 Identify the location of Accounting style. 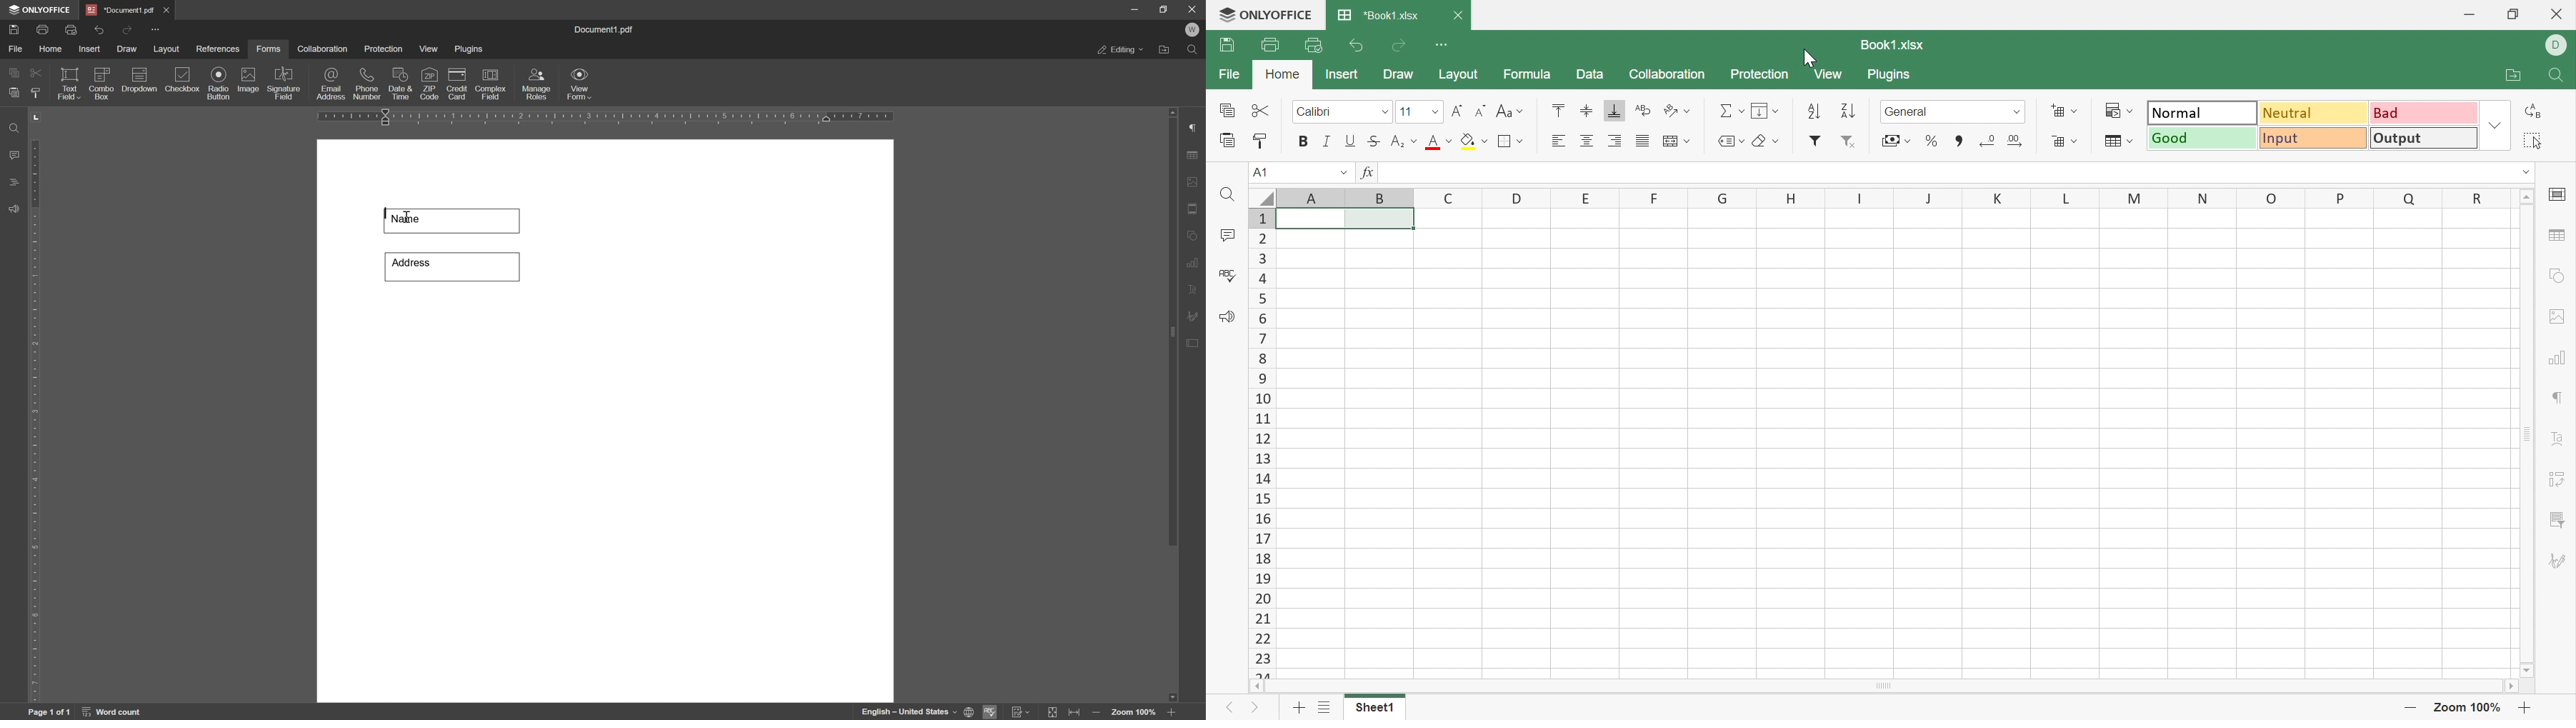
(1898, 141).